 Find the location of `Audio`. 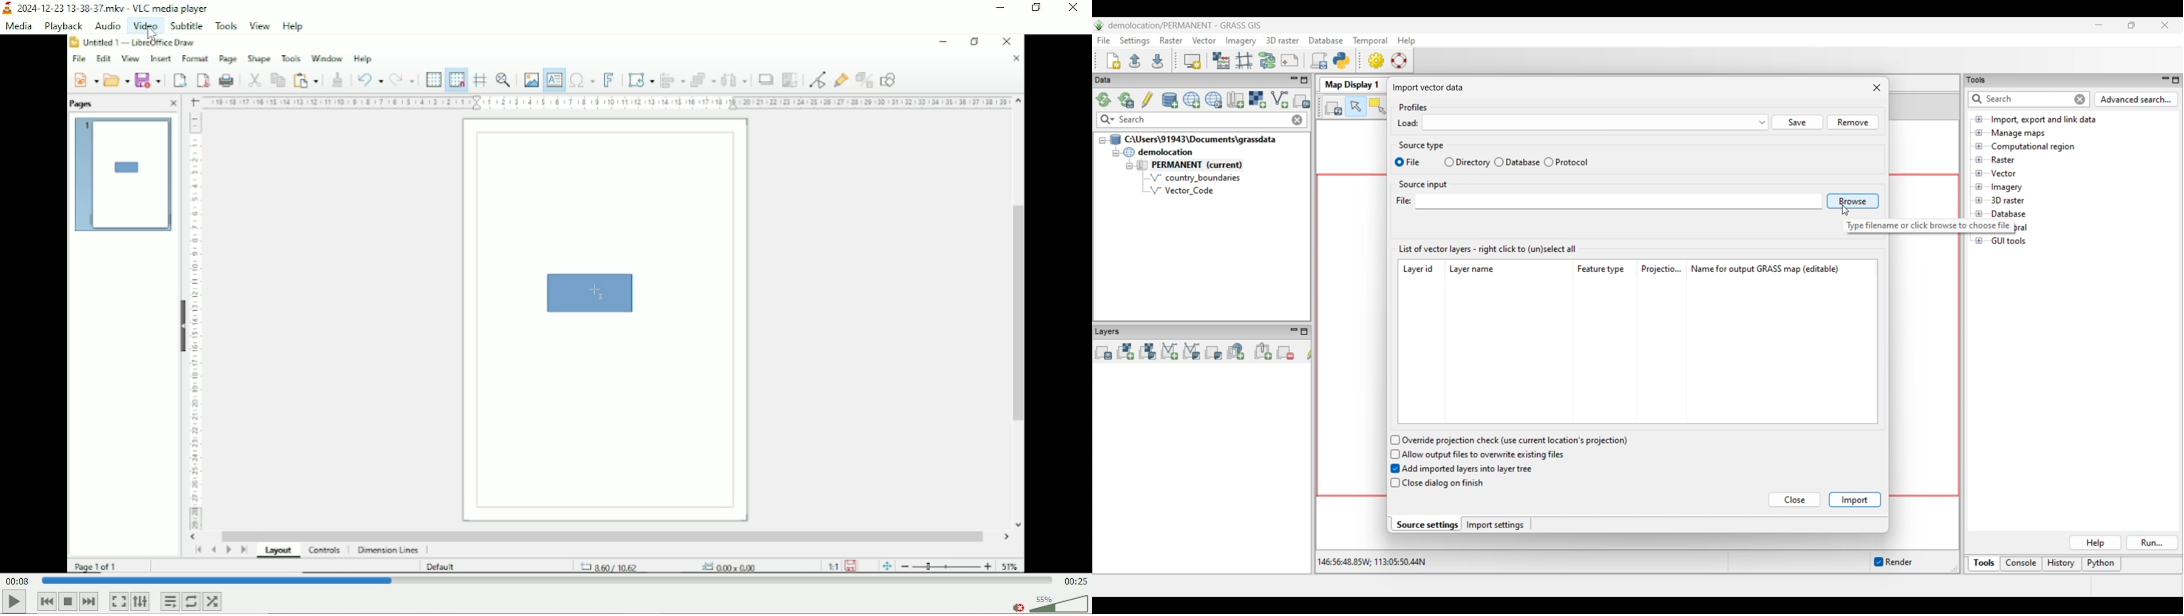

Audio is located at coordinates (108, 26).